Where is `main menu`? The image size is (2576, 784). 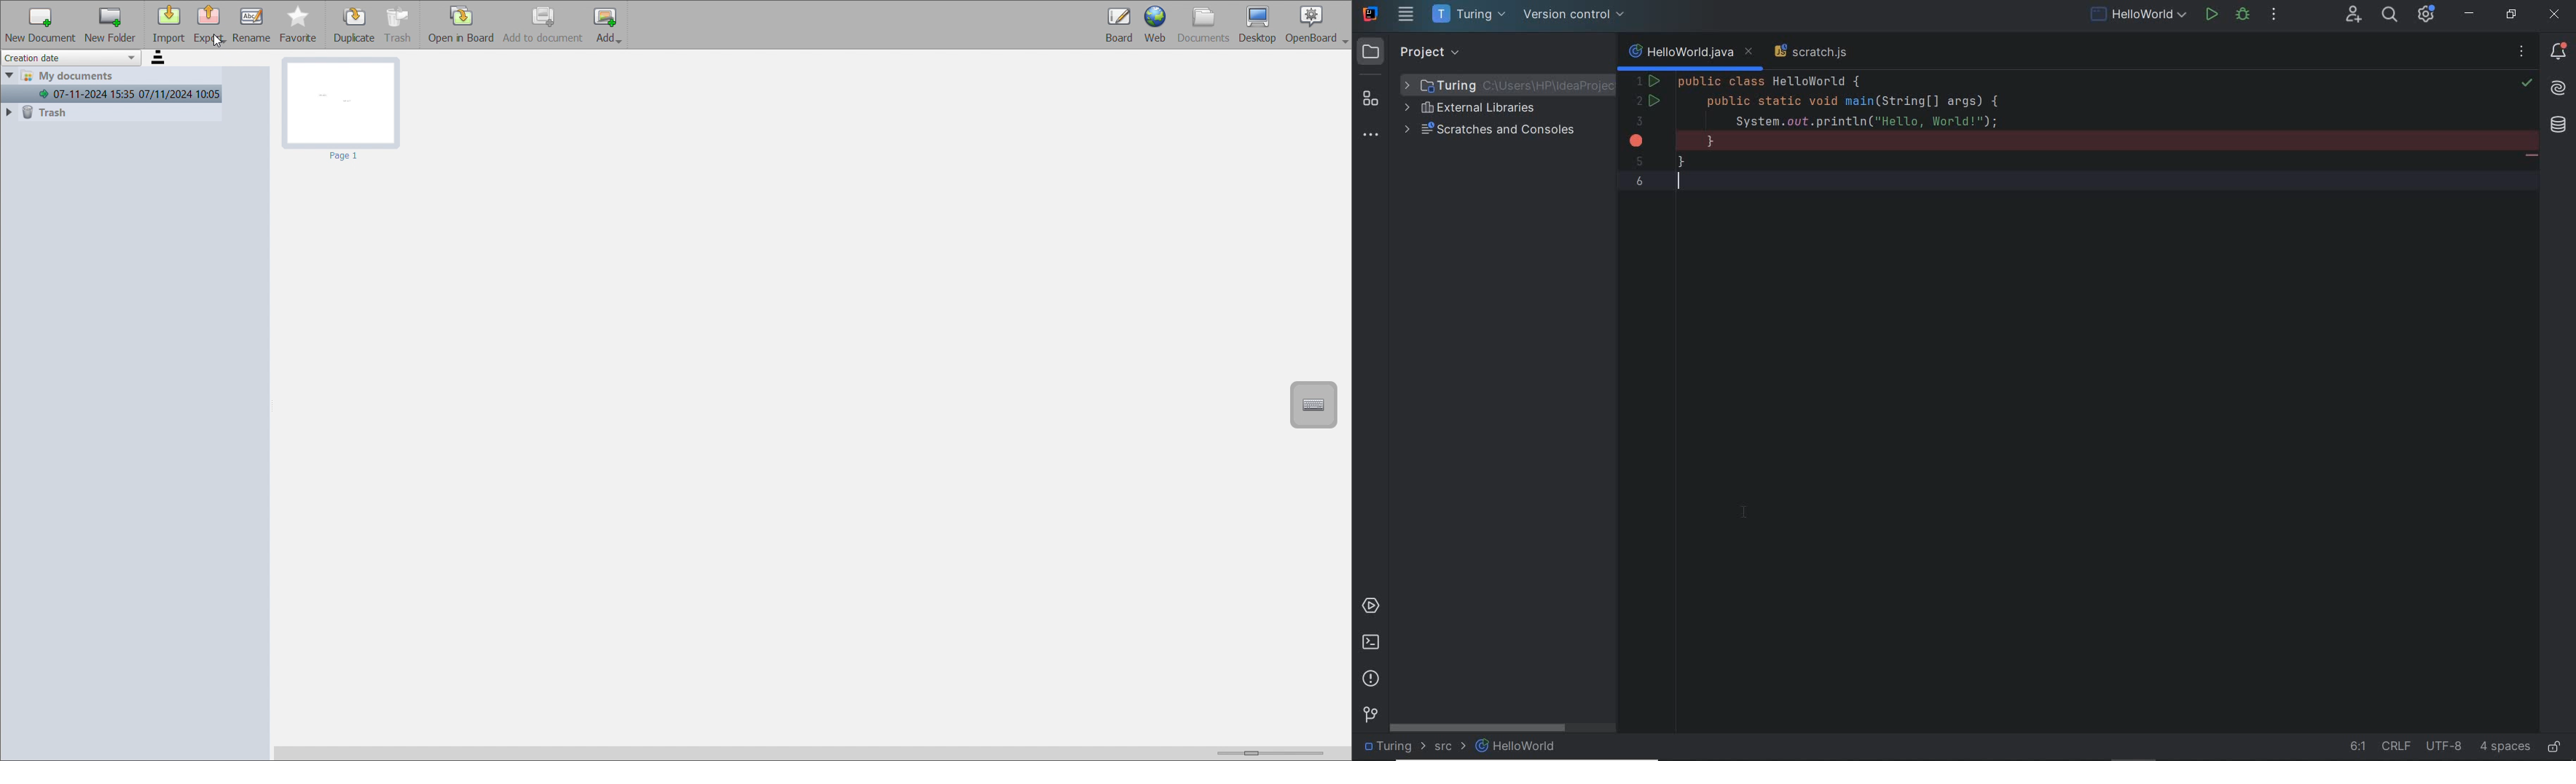 main menu is located at coordinates (1407, 14).